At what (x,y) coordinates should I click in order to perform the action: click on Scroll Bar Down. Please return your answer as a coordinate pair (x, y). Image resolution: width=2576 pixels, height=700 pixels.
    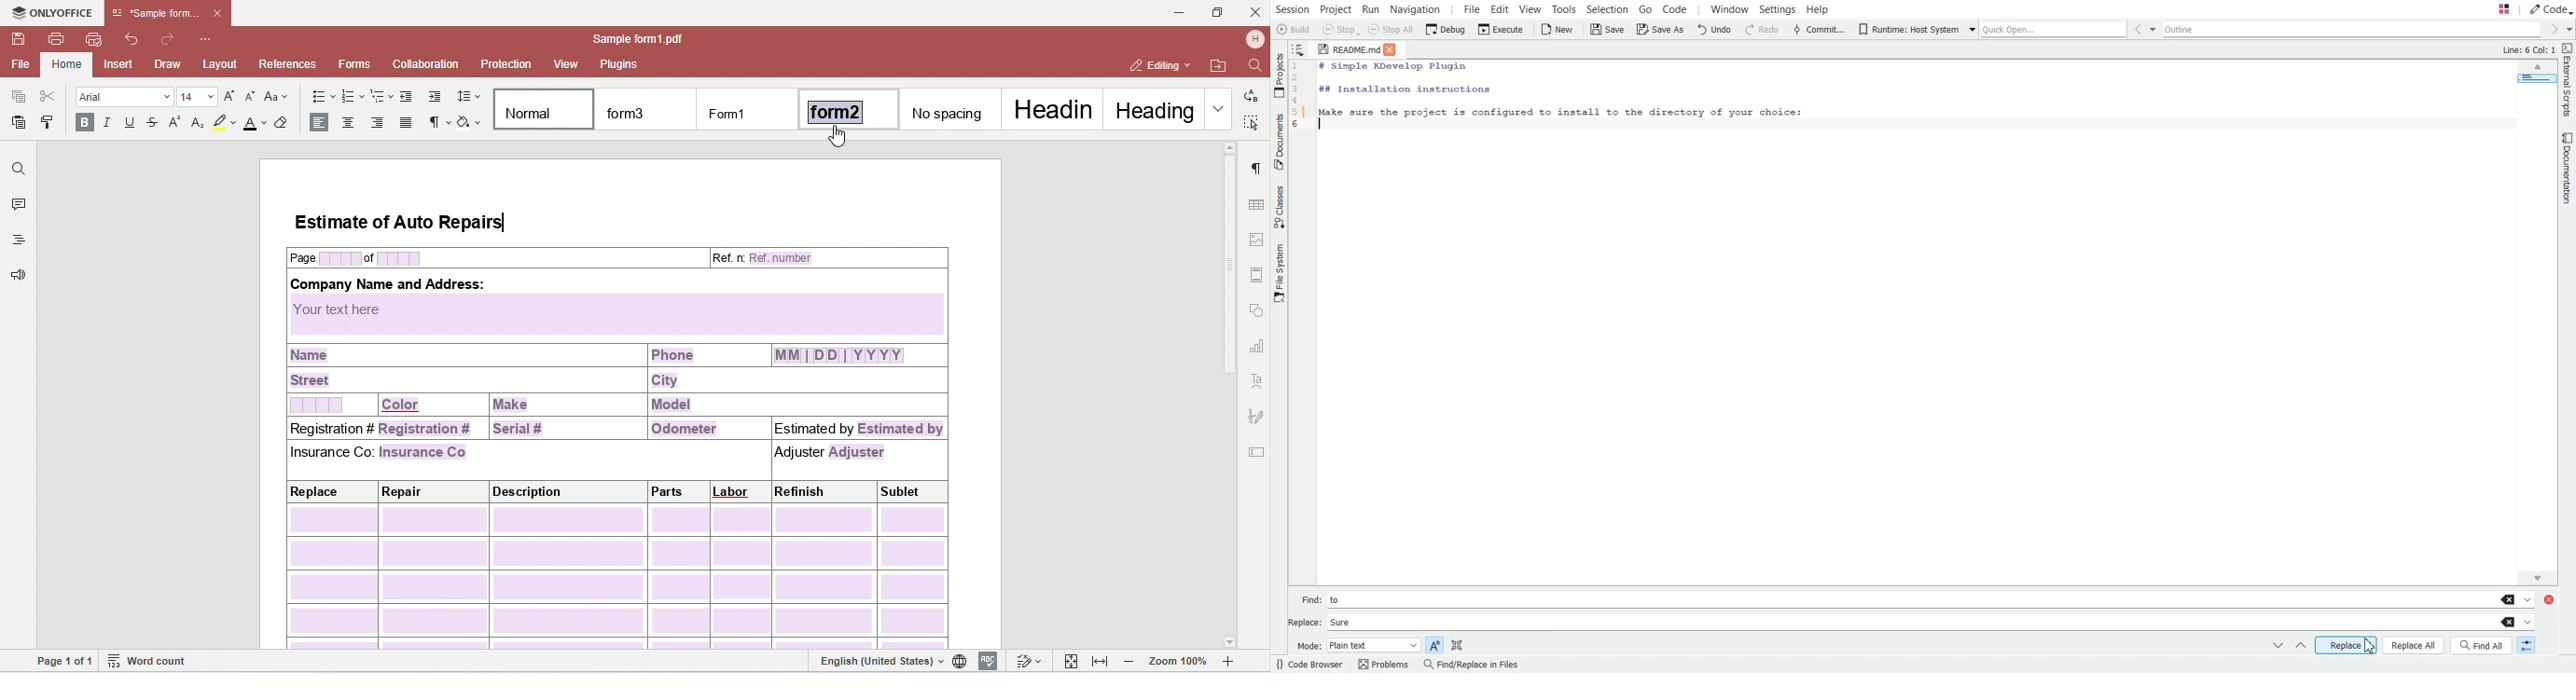
    Looking at the image, I should click on (2539, 575).